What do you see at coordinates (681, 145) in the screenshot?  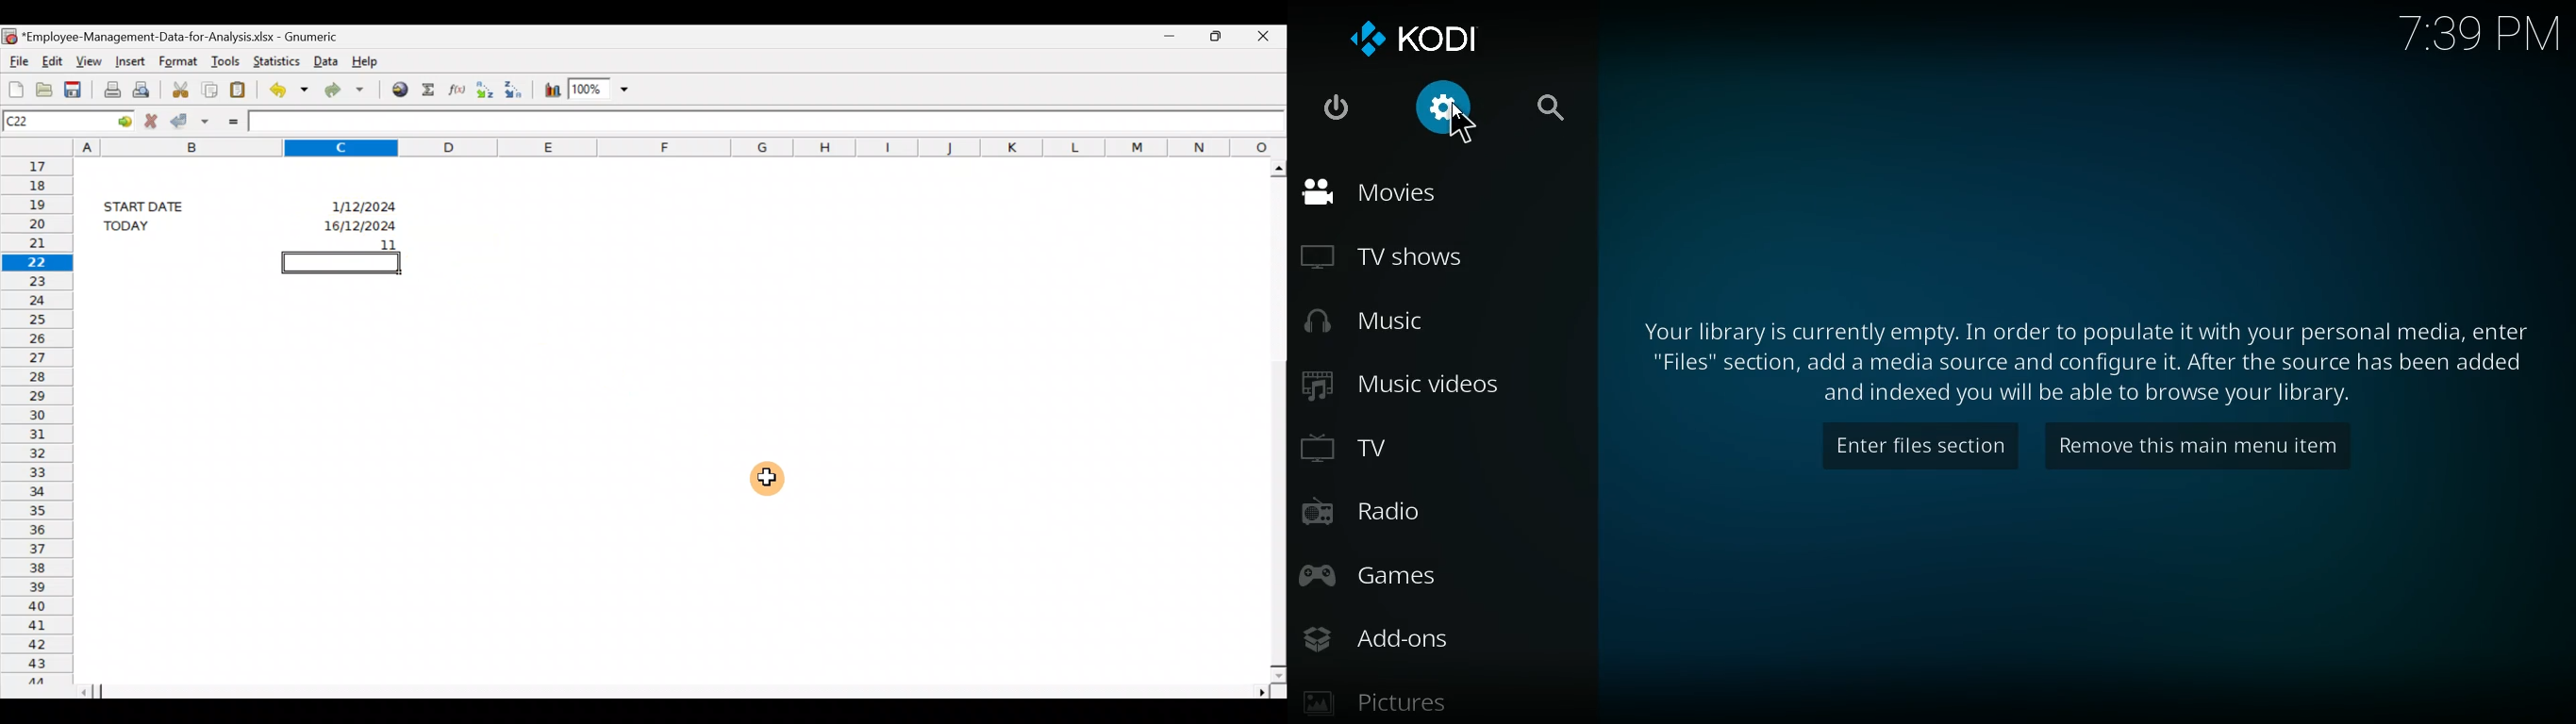 I see `Columns` at bounding box center [681, 145].